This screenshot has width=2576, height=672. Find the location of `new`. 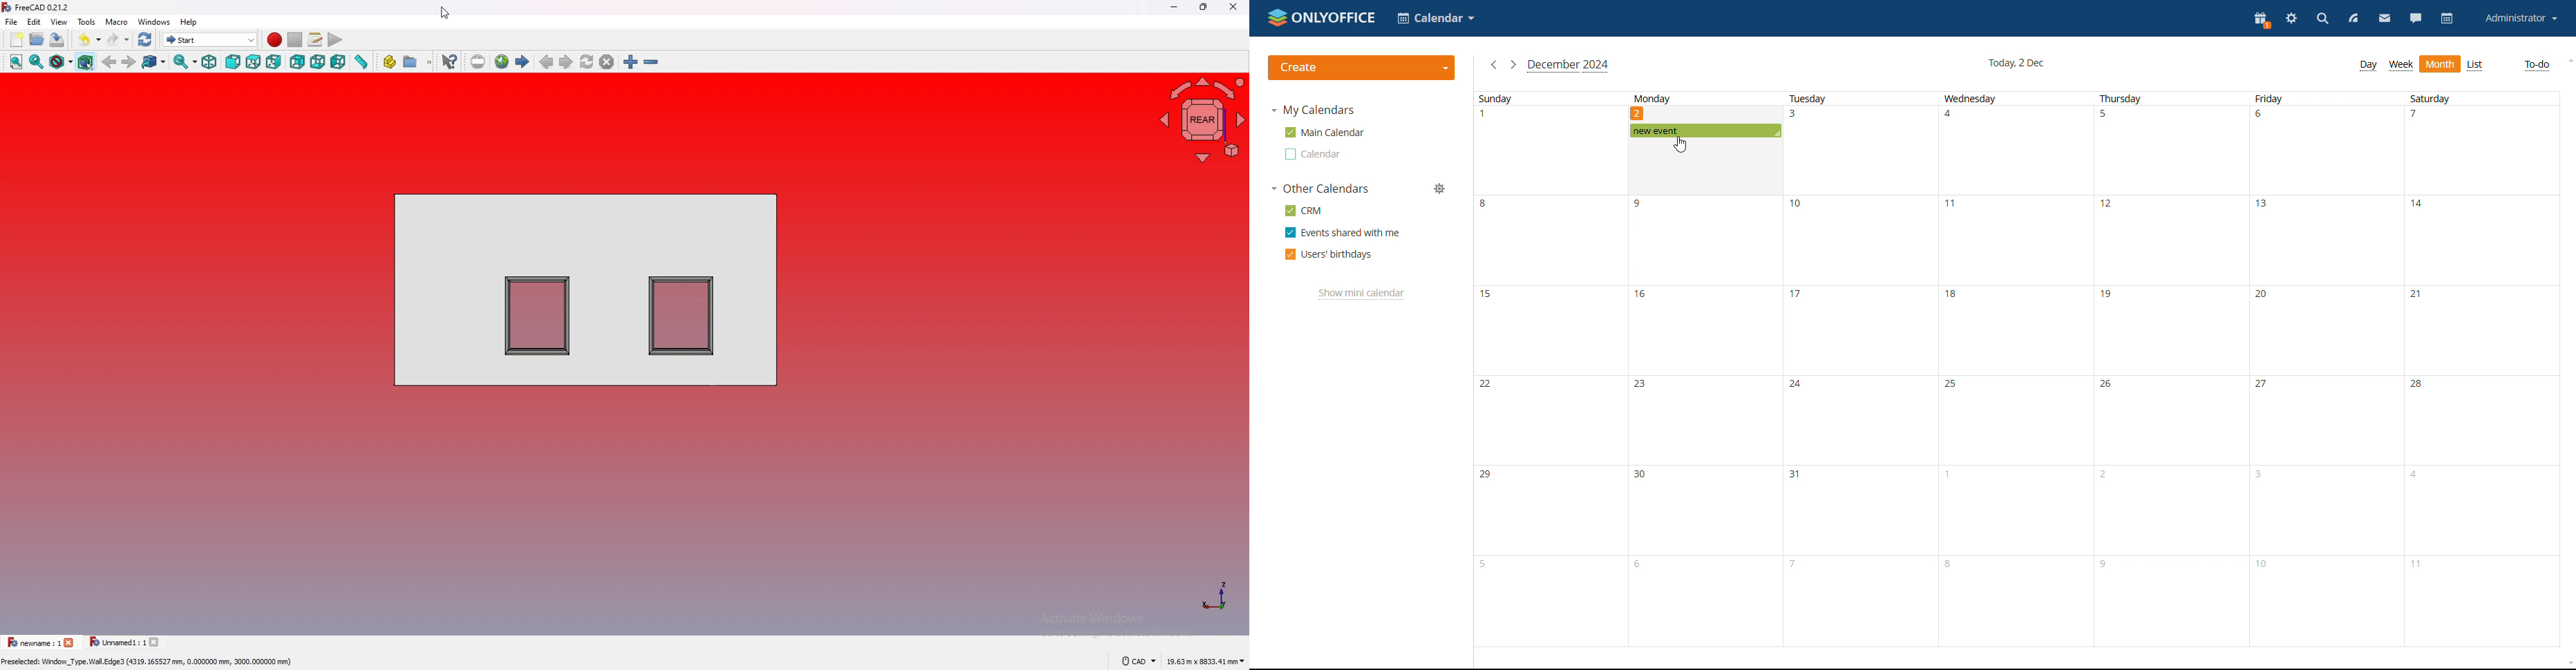

new is located at coordinates (16, 40).